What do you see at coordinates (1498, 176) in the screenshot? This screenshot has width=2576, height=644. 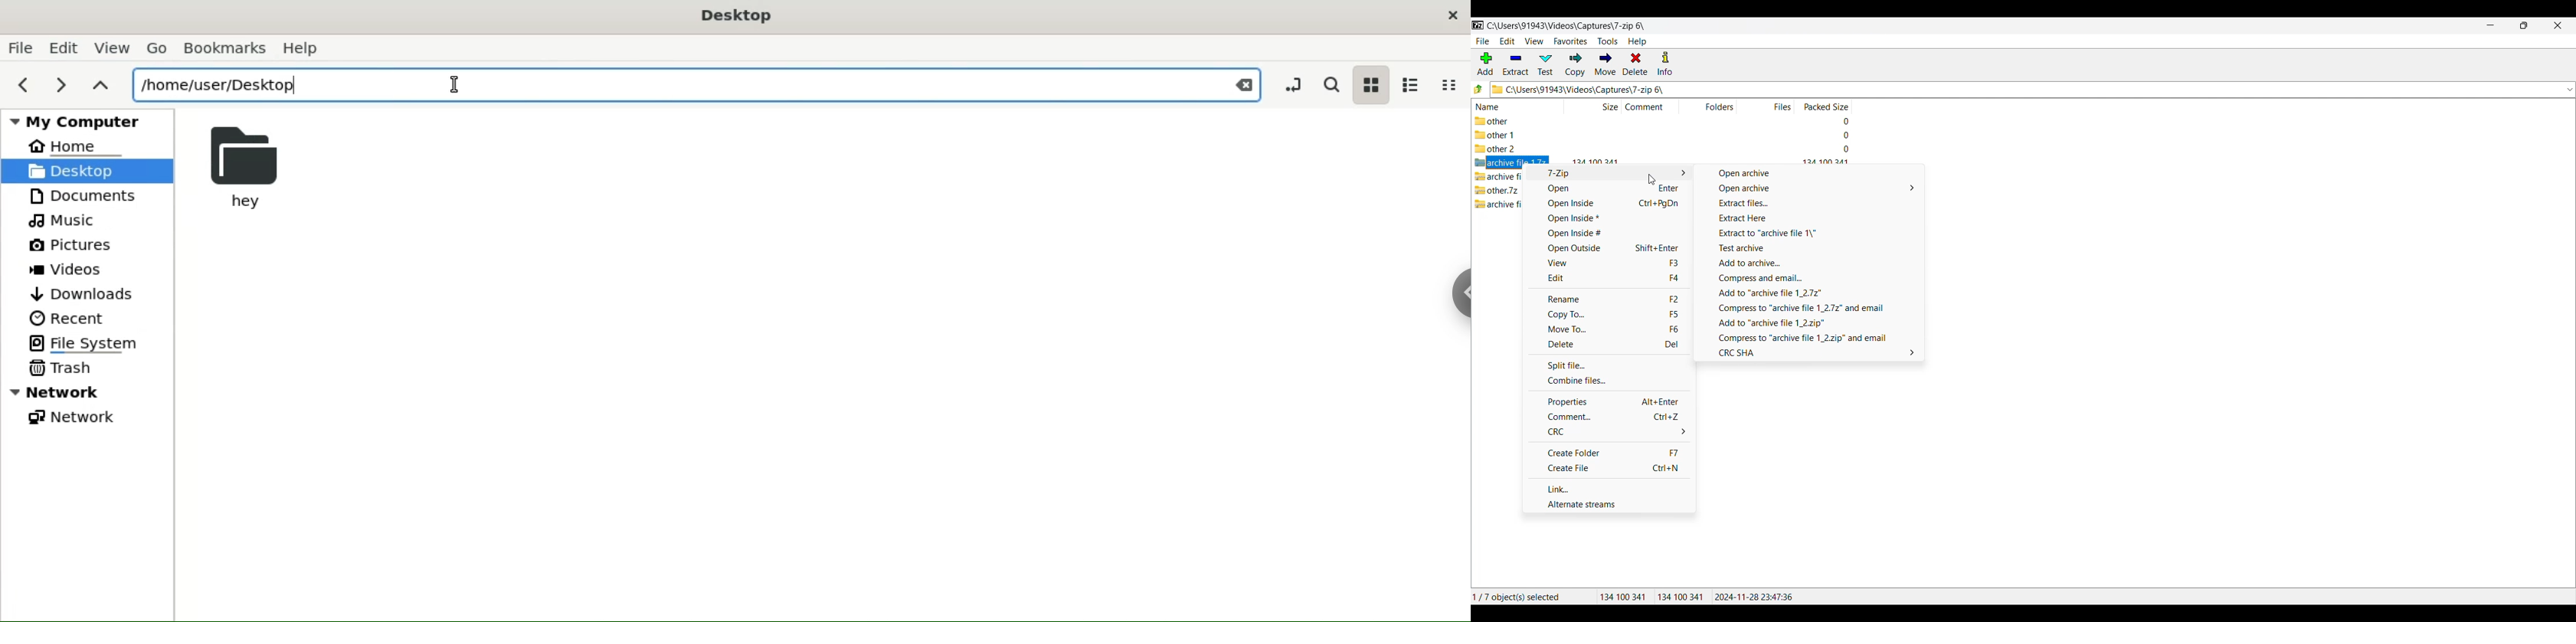 I see `archive file.7z` at bounding box center [1498, 176].